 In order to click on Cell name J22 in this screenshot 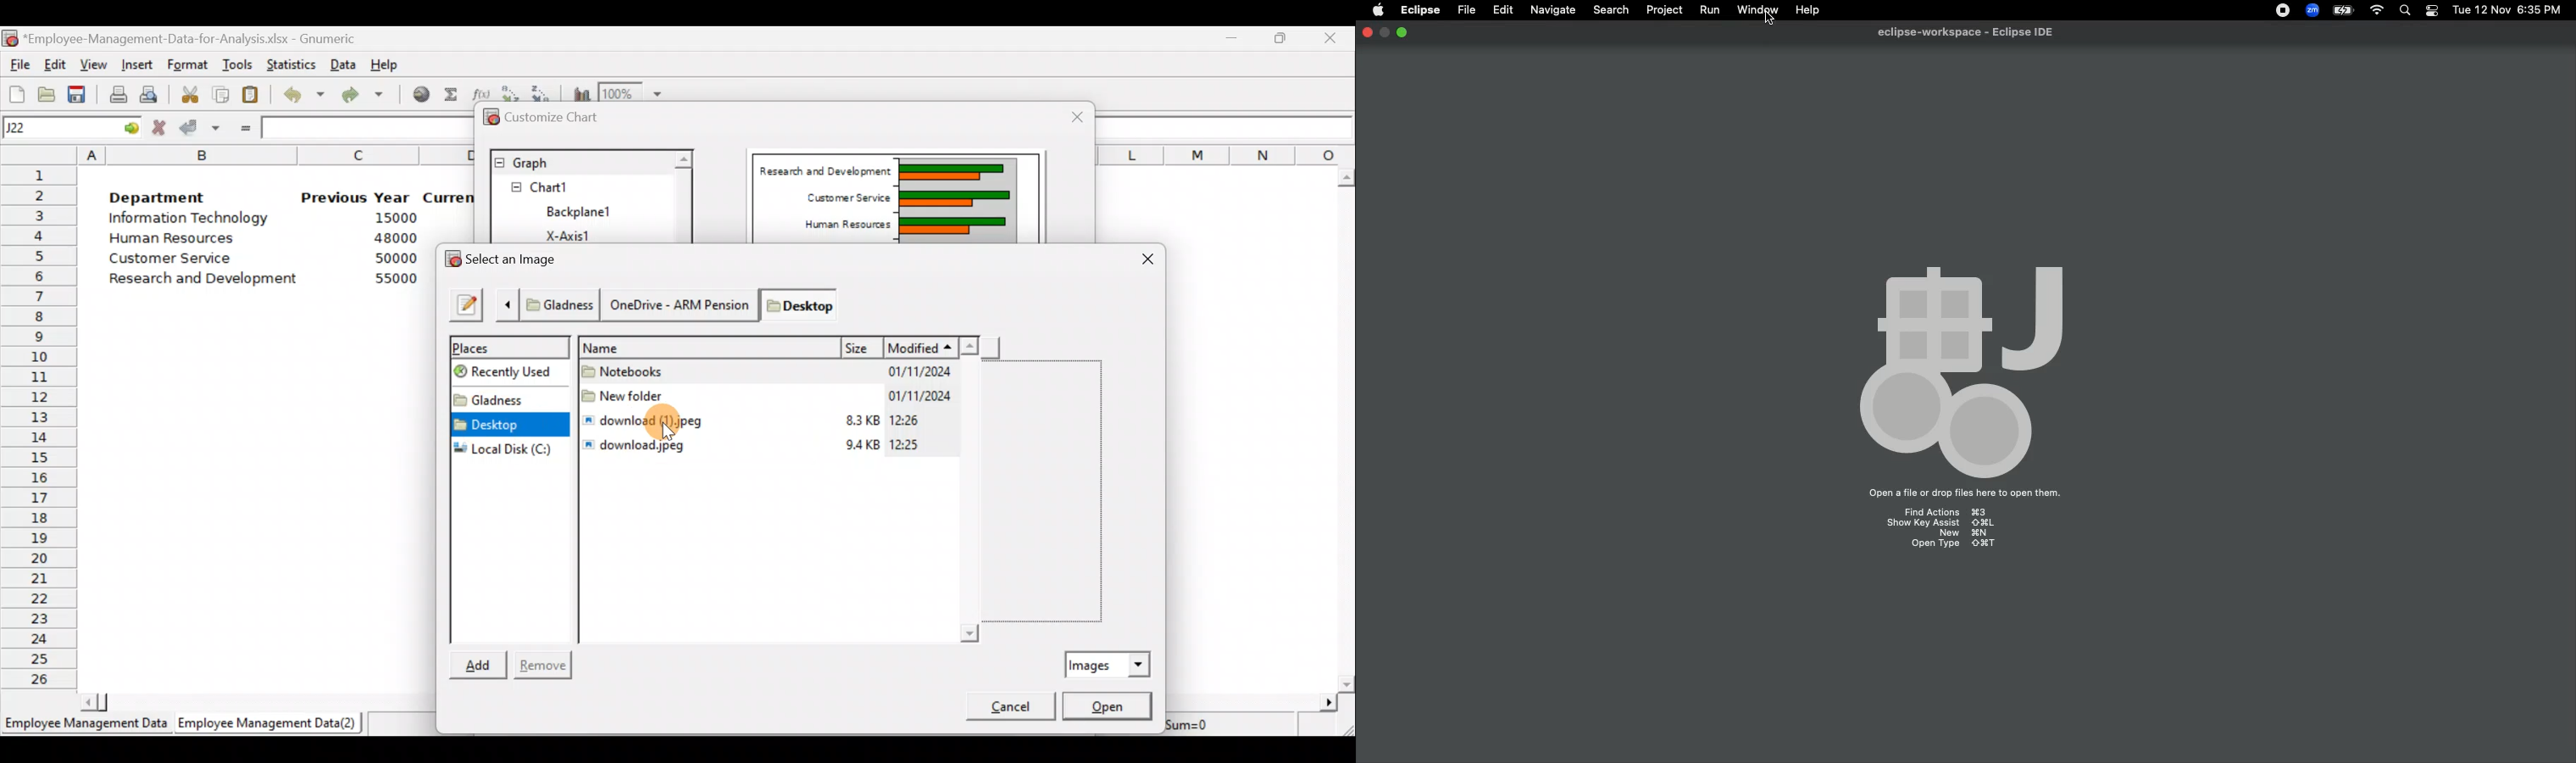, I will do `click(54, 128)`.